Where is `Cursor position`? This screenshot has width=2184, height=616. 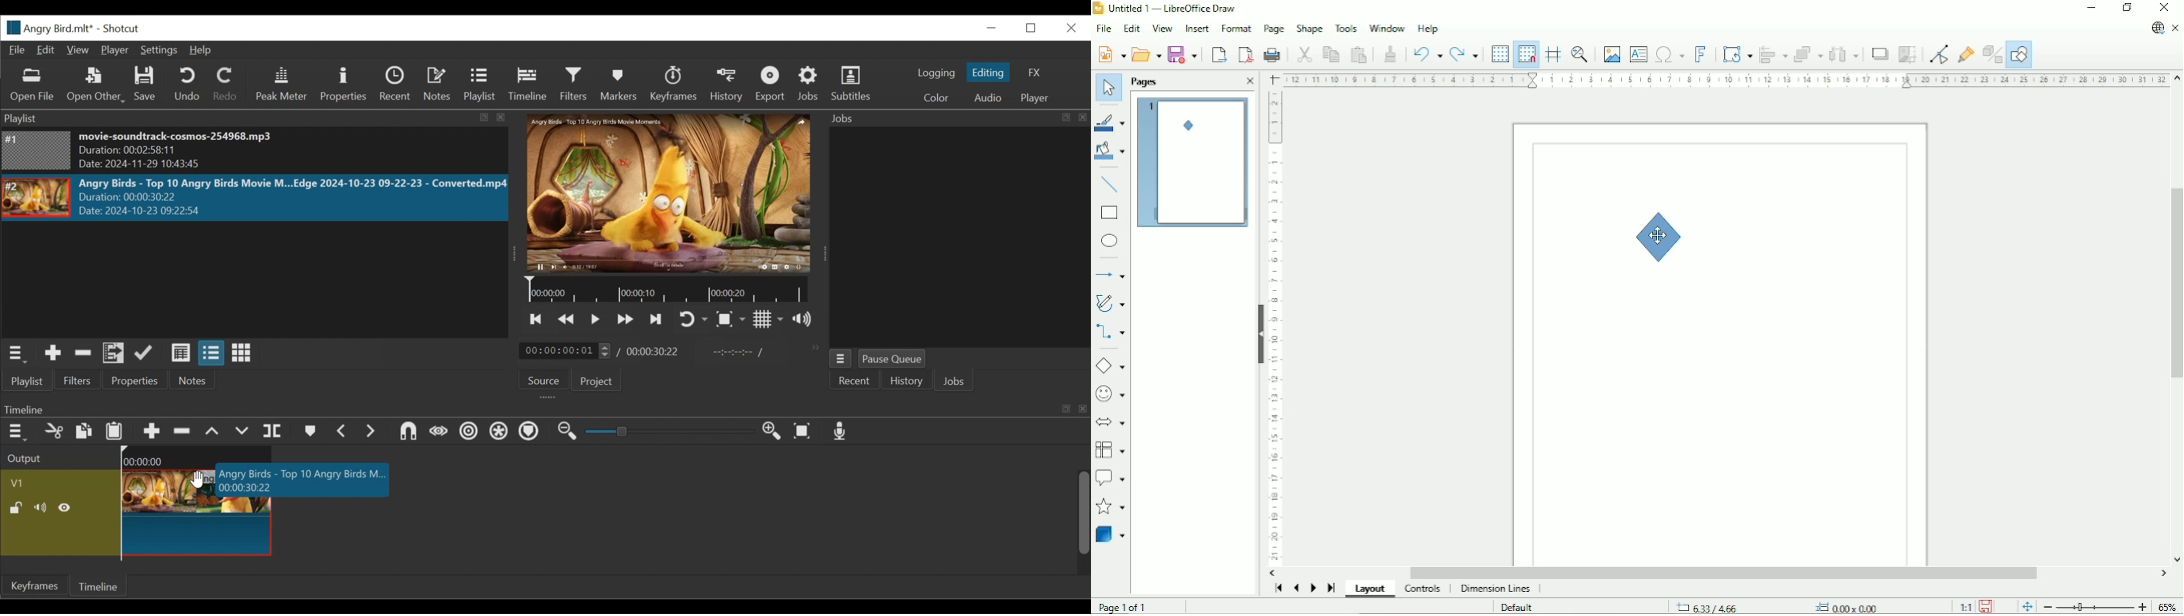 Cursor position is located at coordinates (1779, 606).